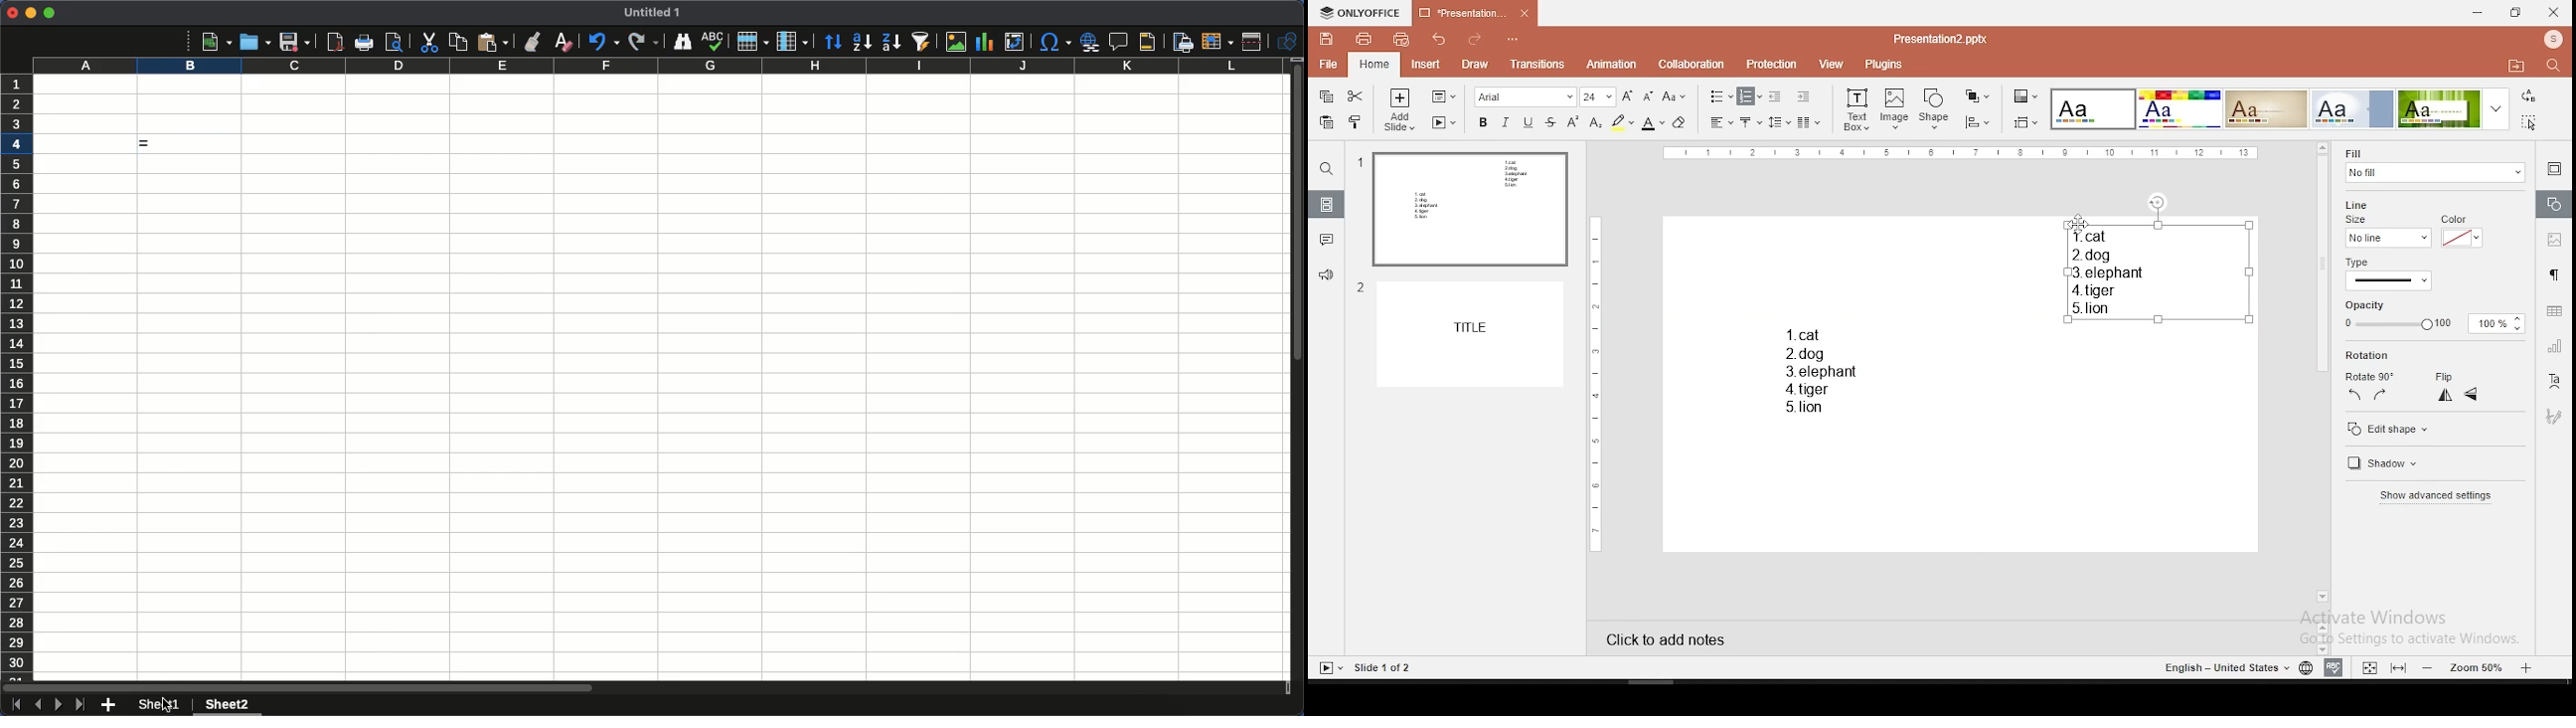  Describe the element at coordinates (2532, 124) in the screenshot. I see `select all` at that location.